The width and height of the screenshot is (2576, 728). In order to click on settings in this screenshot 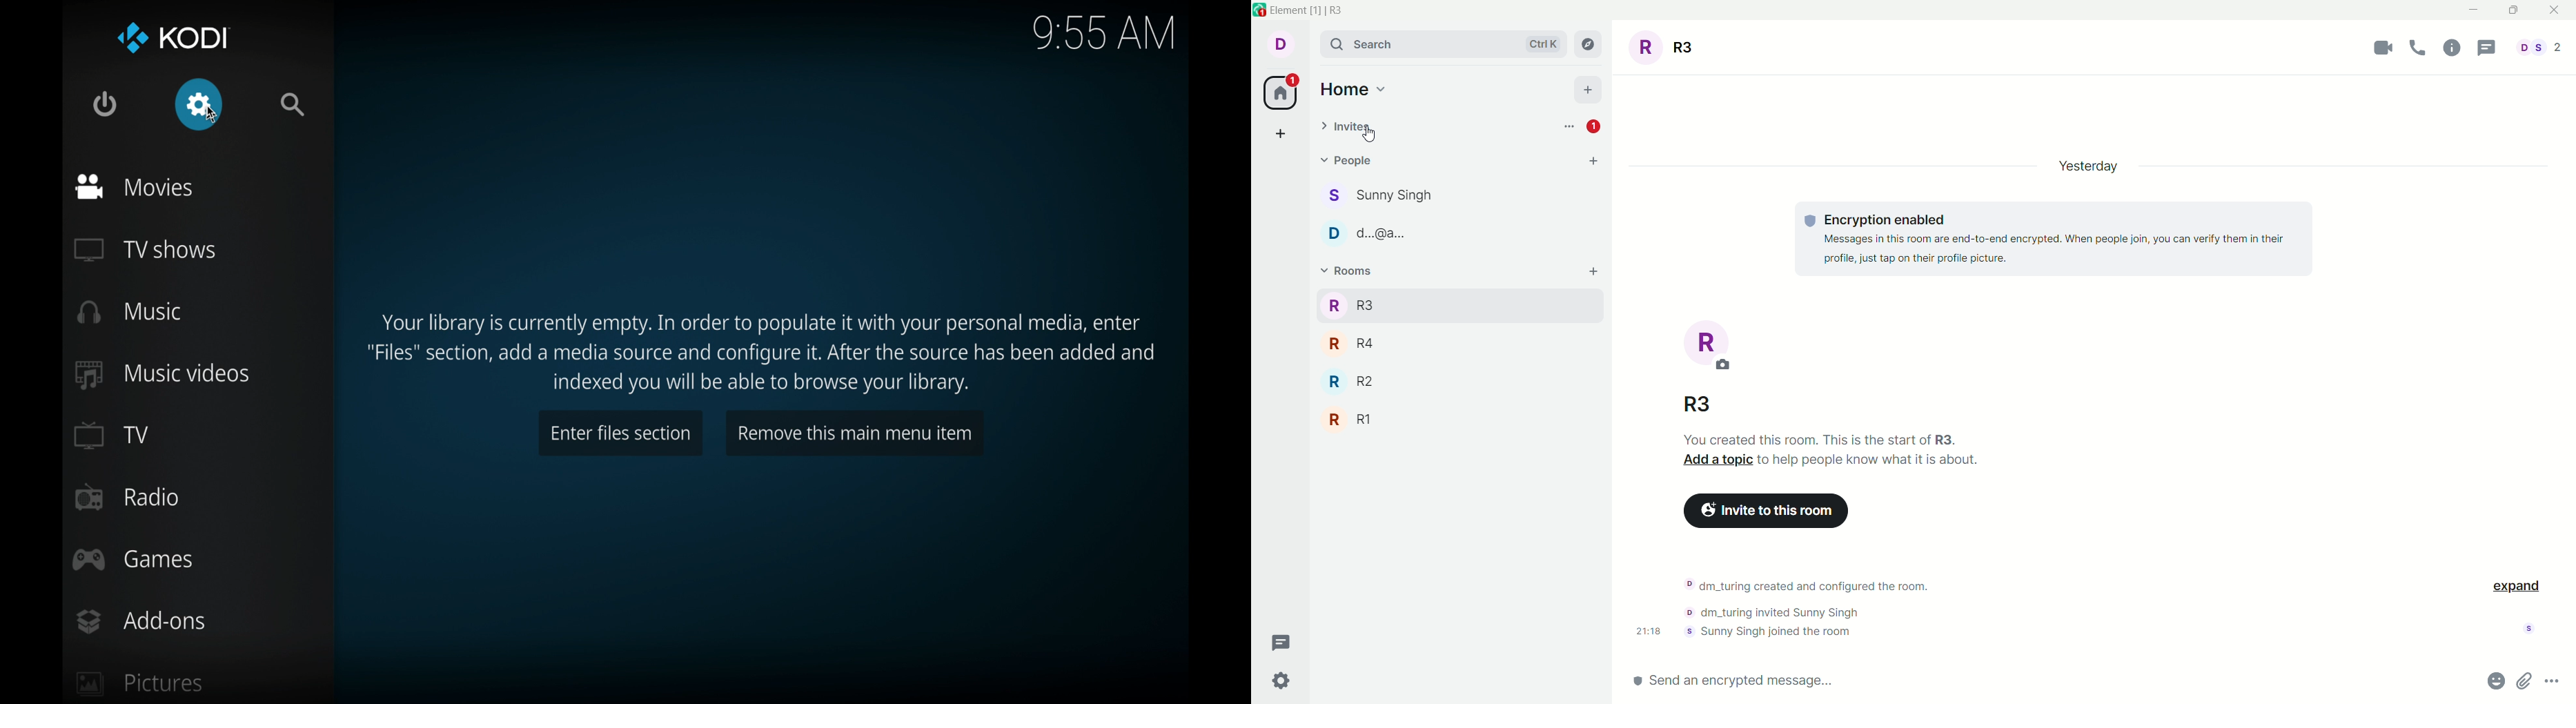, I will do `click(200, 104)`.